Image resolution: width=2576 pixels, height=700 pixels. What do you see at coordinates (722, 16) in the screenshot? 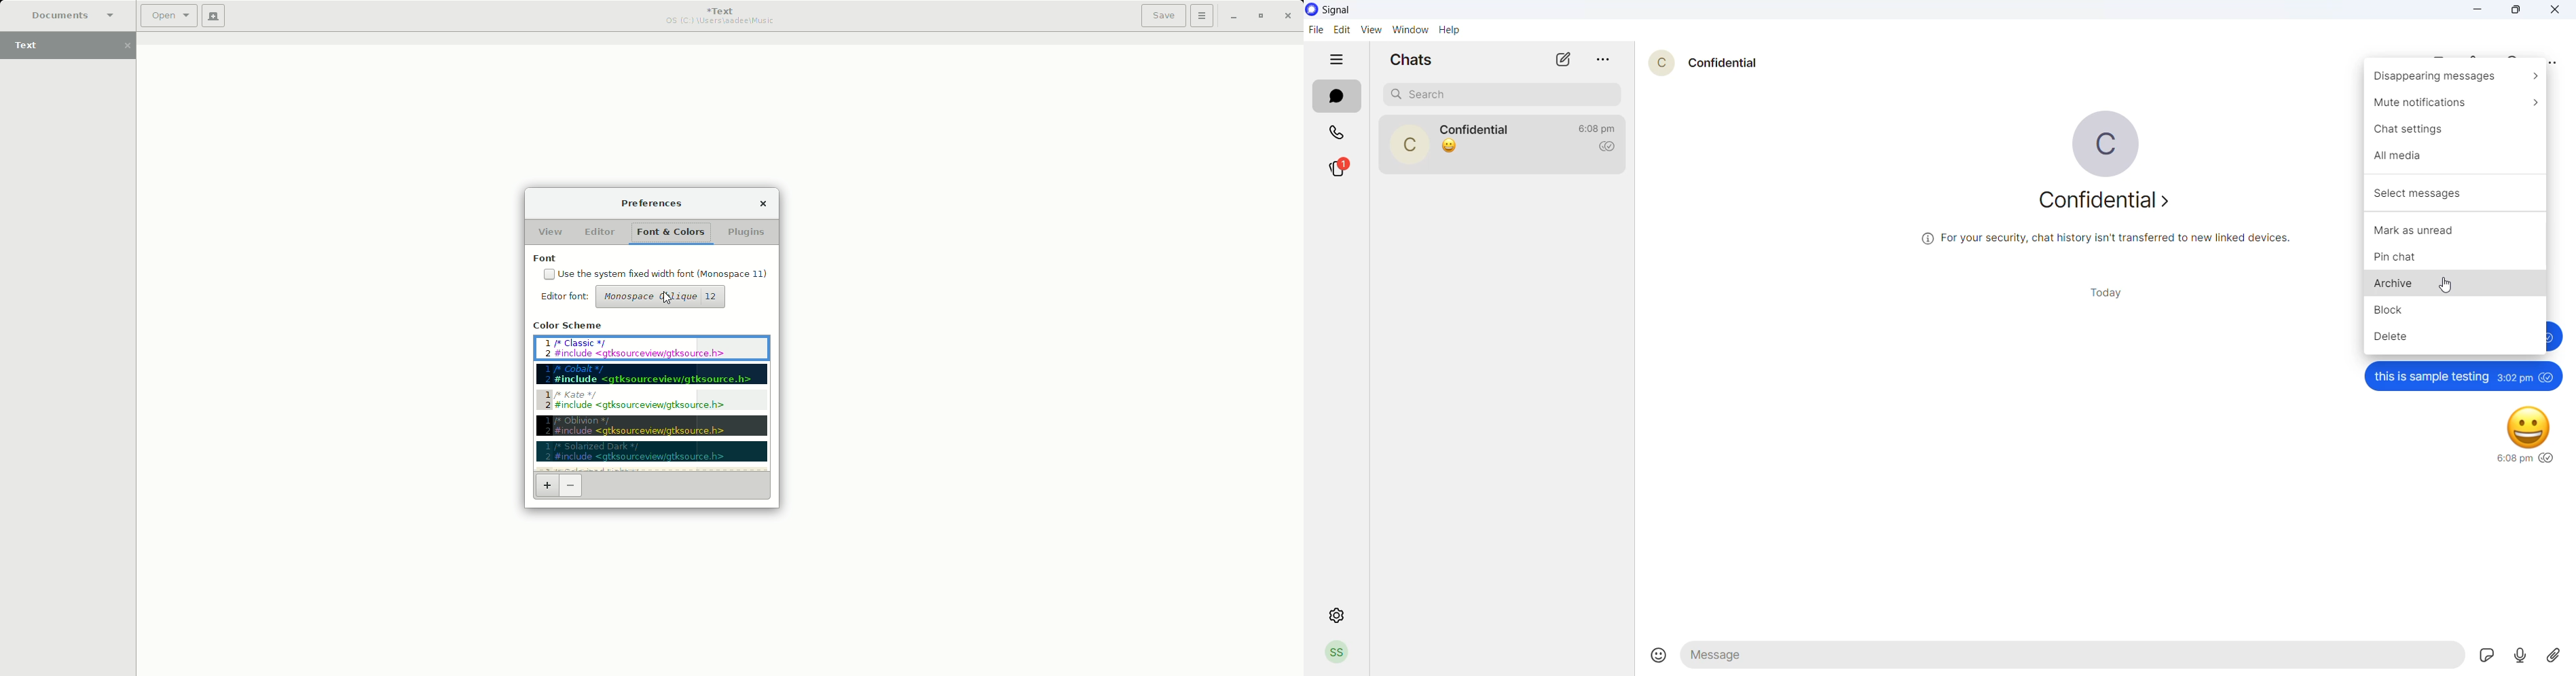
I see `Text` at bounding box center [722, 16].